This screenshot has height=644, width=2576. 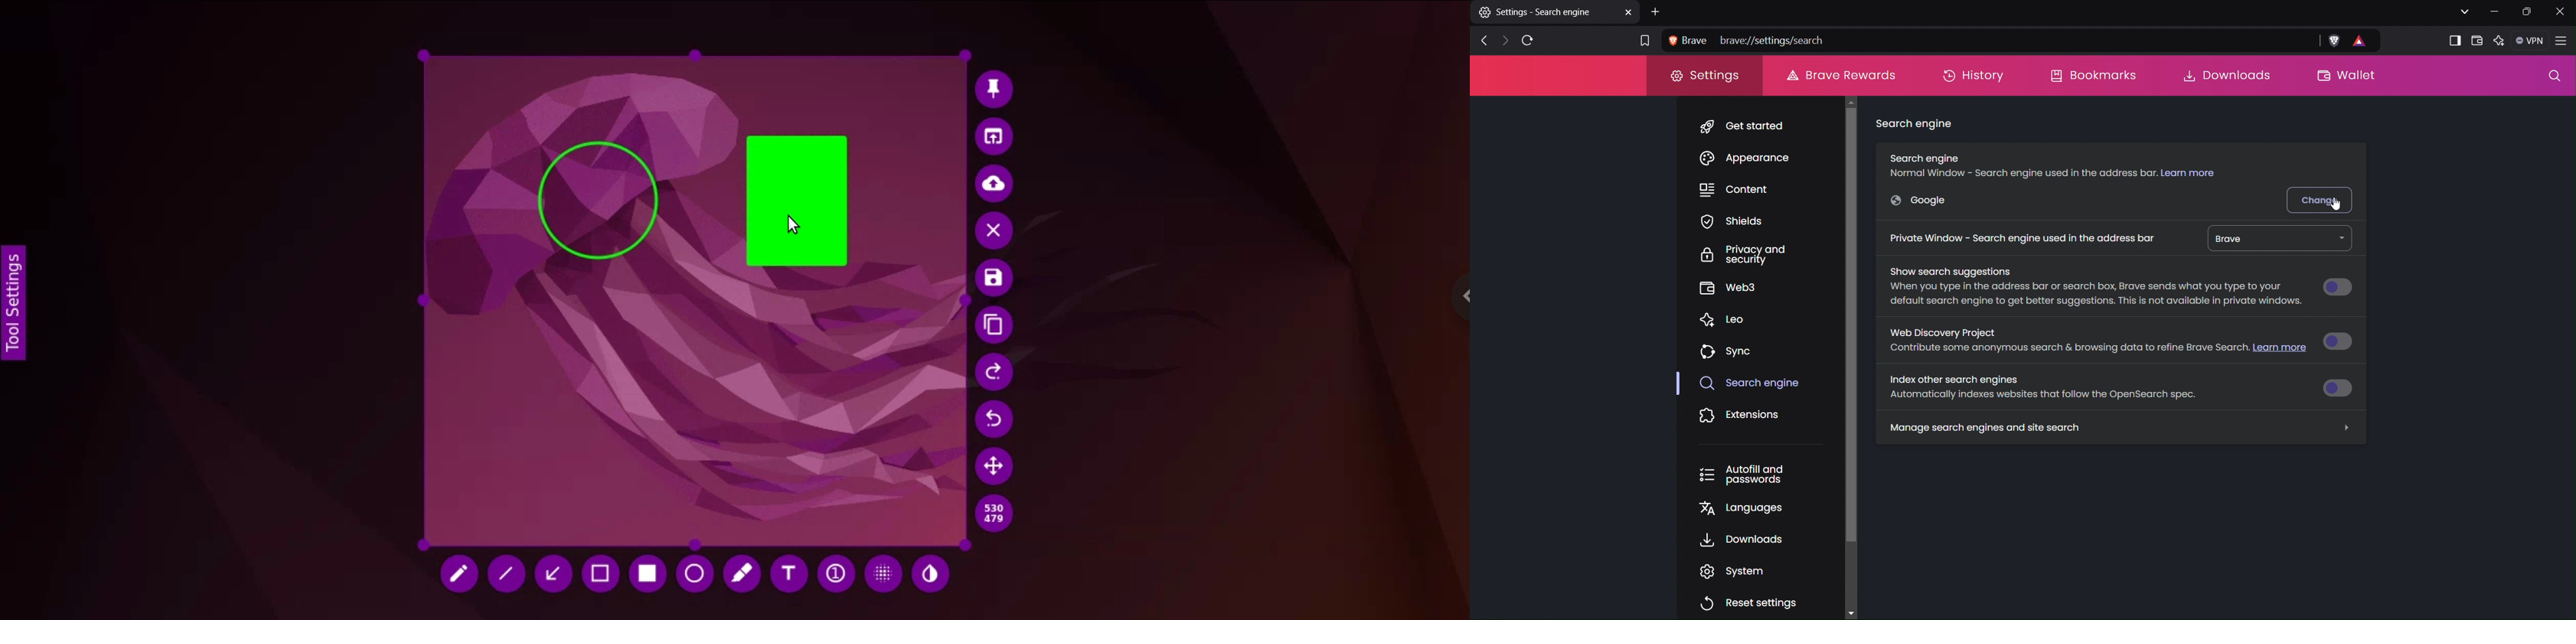 What do you see at coordinates (1839, 75) in the screenshot?
I see `Brave Rewards` at bounding box center [1839, 75].